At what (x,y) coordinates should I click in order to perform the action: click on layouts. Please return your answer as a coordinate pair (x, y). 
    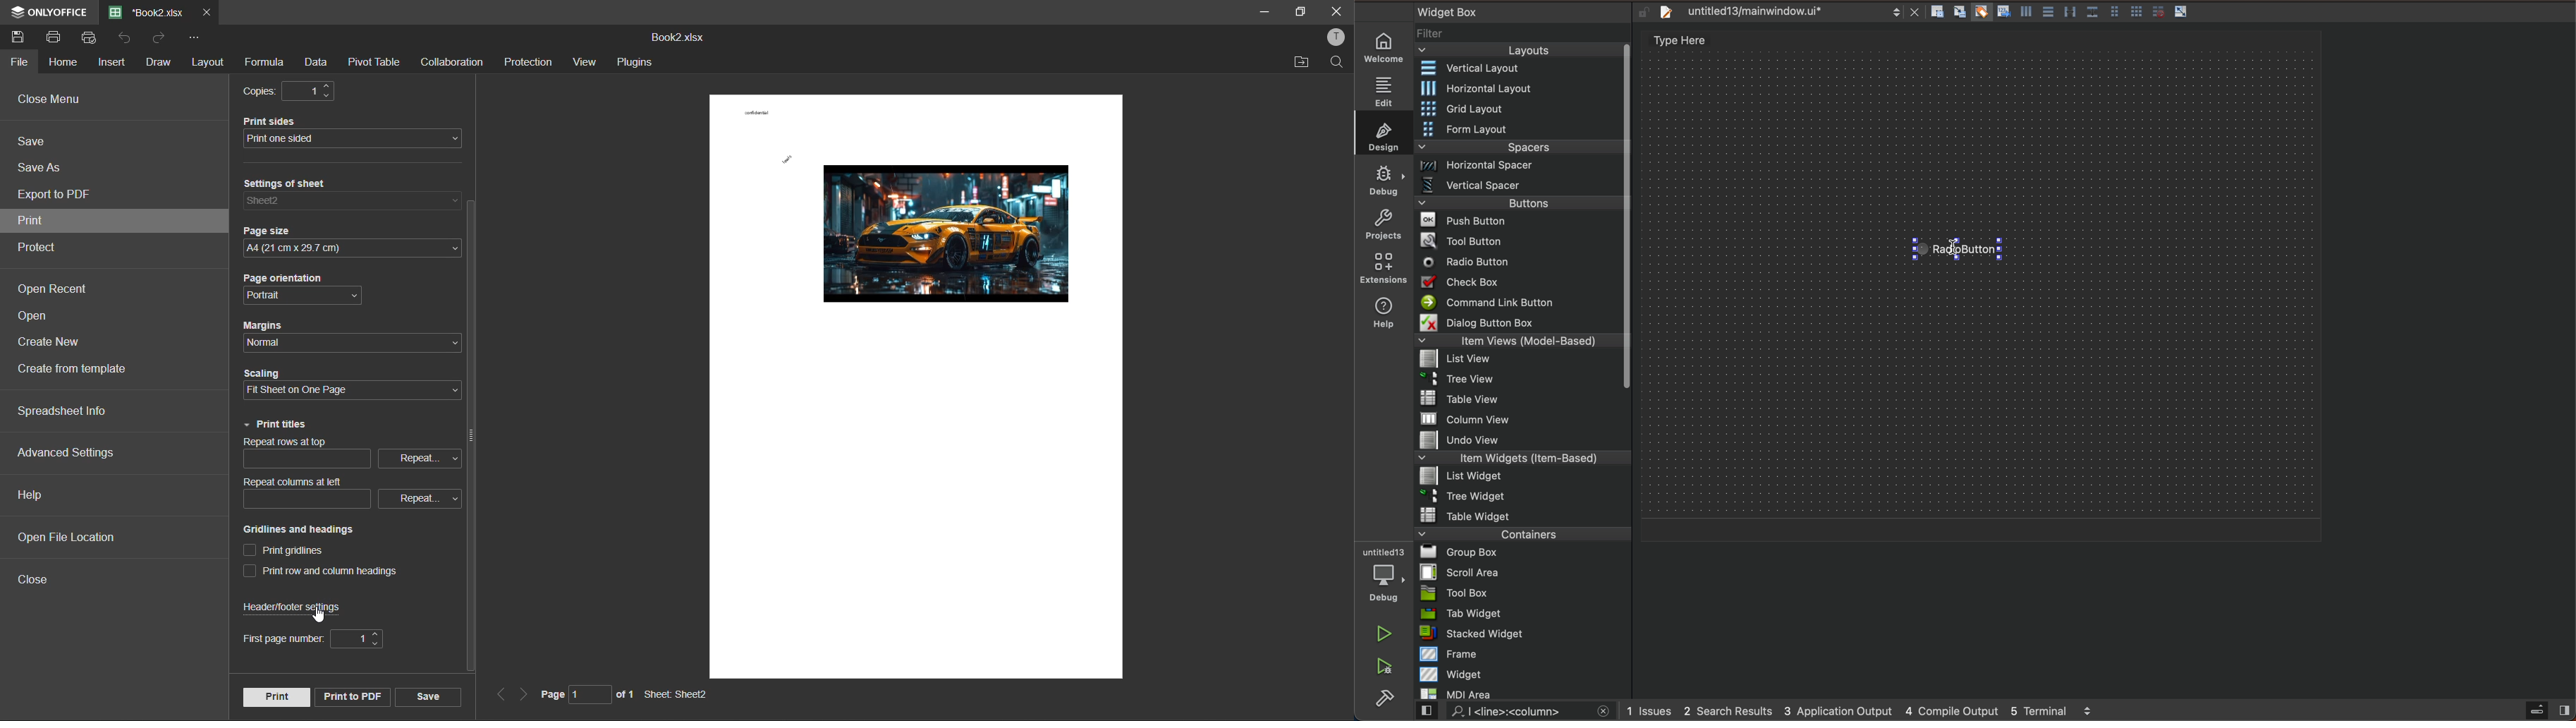
    Looking at the image, I should click on (1519, 54).